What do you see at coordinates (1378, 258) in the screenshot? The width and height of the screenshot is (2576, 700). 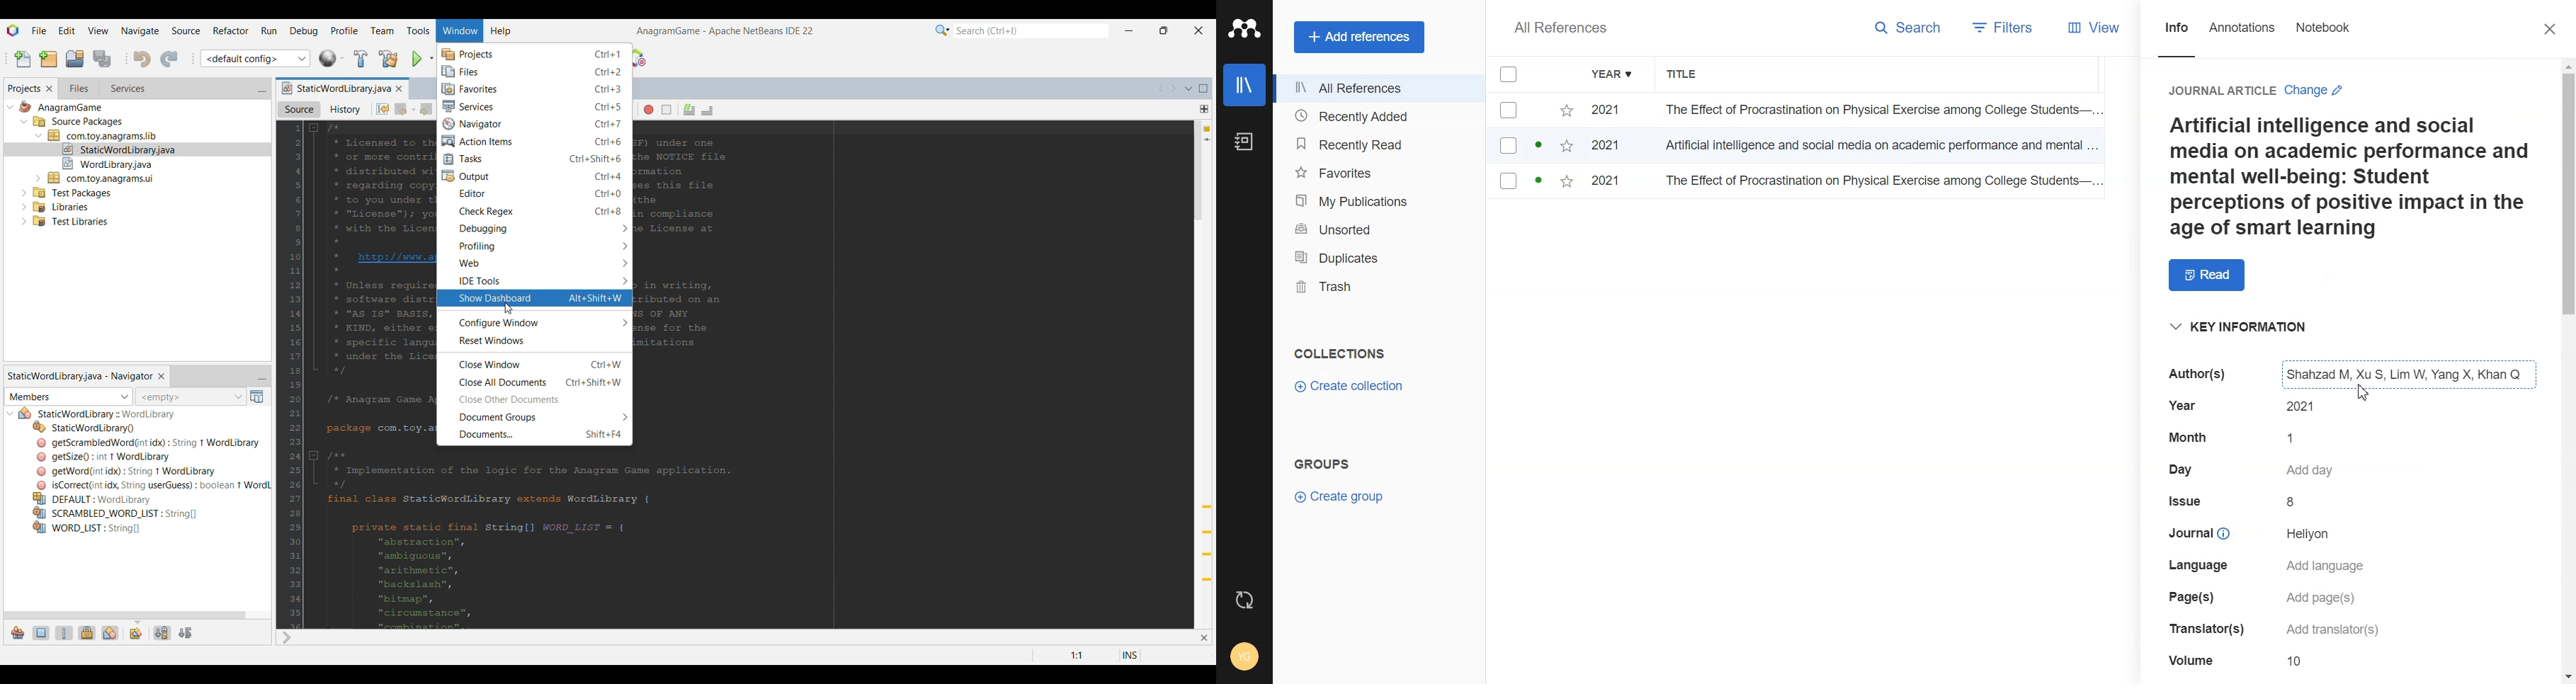 I see `Duplicates` at bounding box center [1378, 258].